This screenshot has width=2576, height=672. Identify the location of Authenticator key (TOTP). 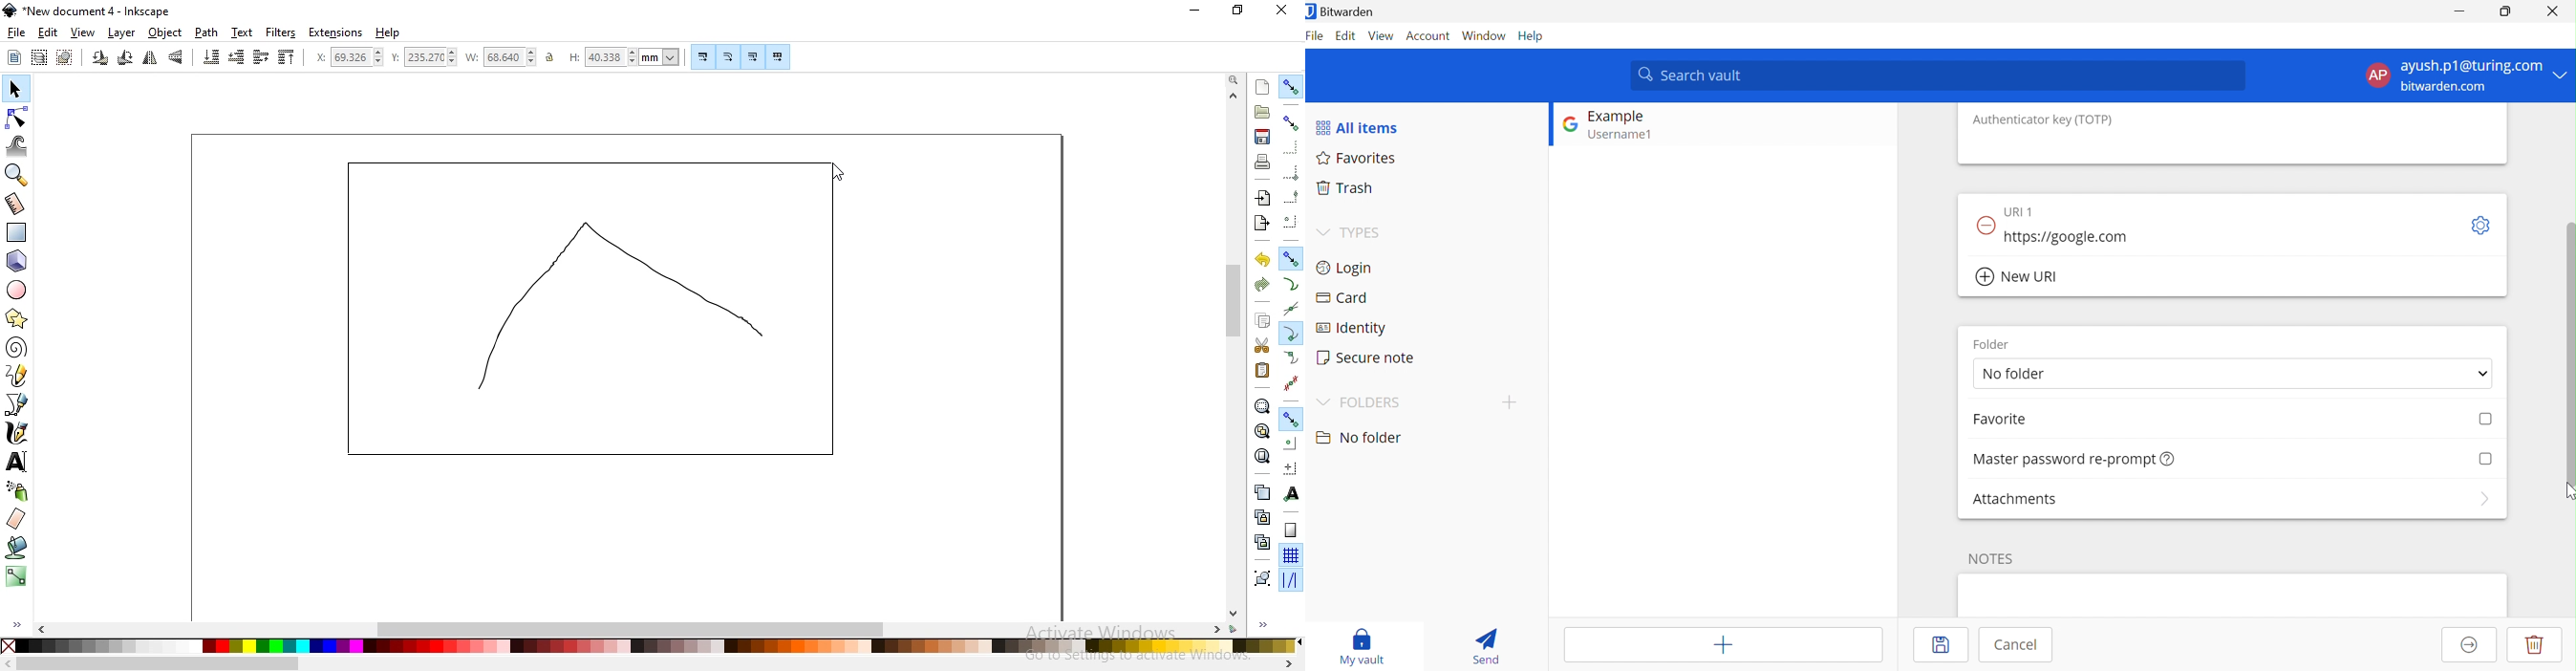
(2043, 120).